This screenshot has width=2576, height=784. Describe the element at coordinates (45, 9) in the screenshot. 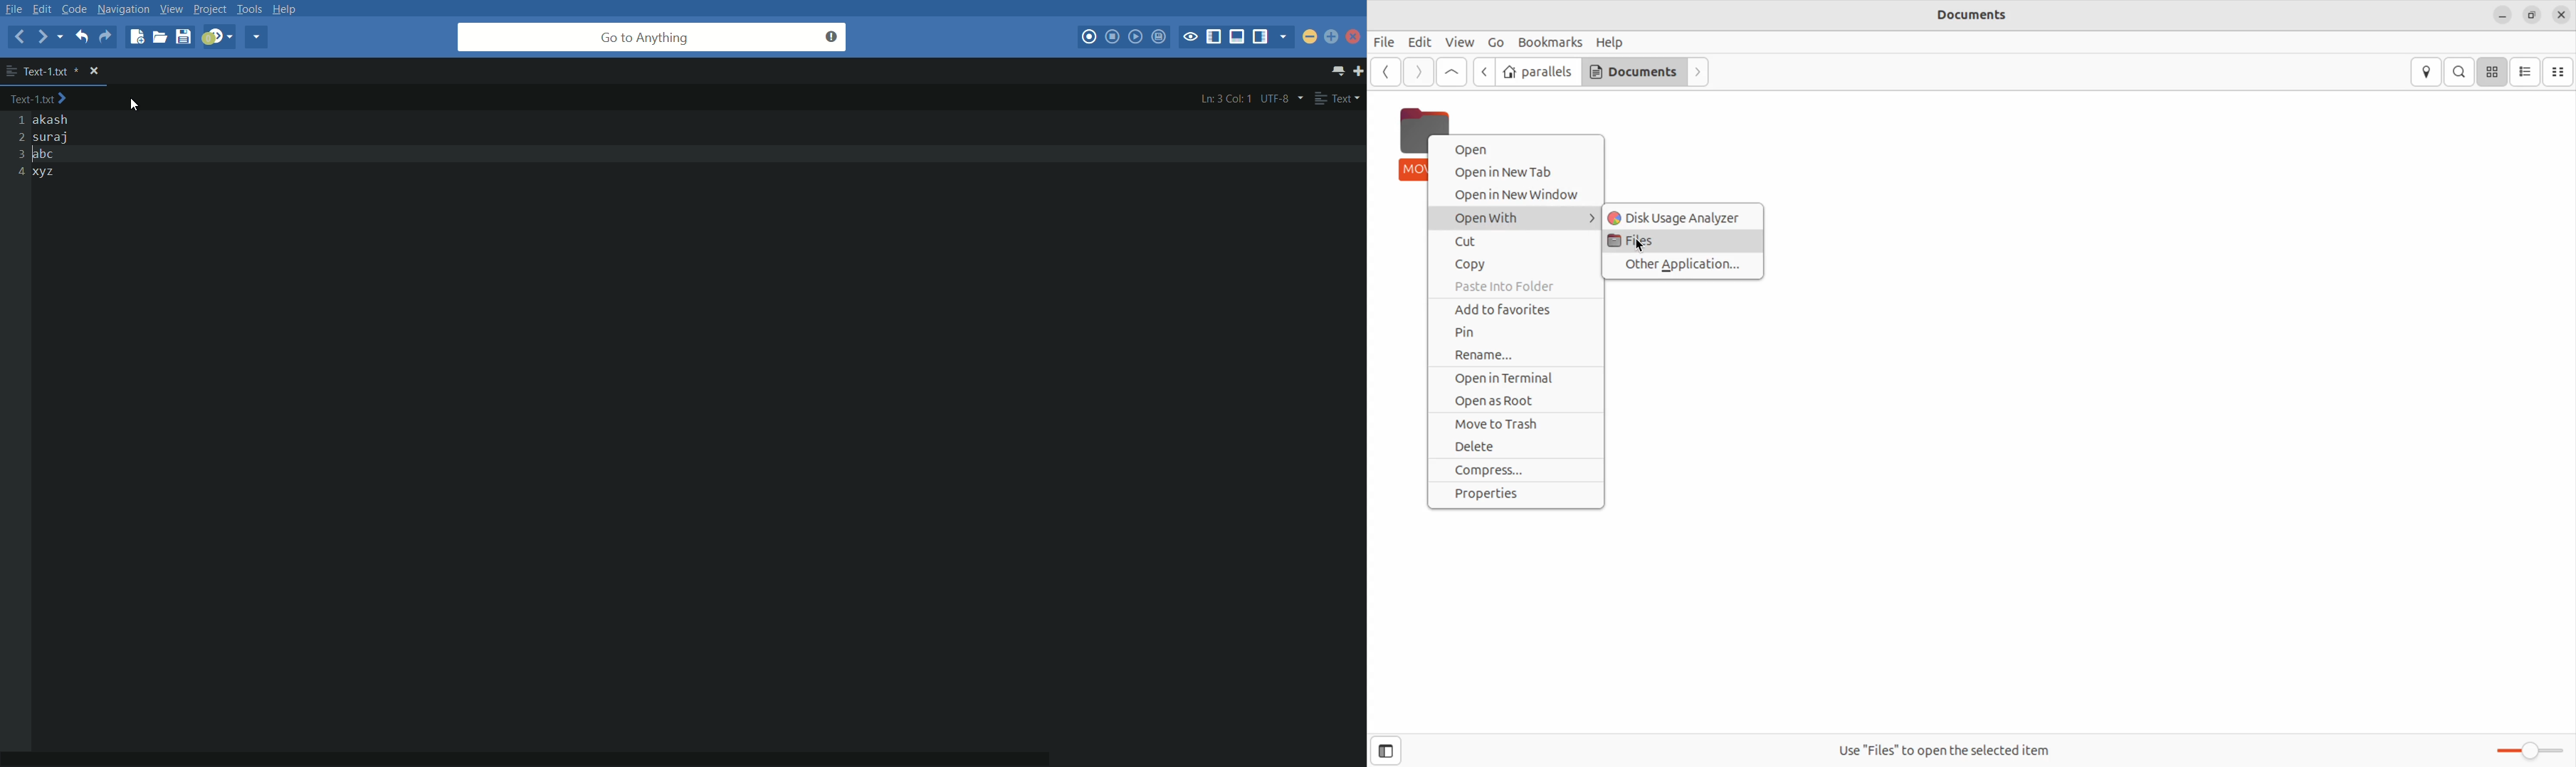

I see `edit ` at that location.